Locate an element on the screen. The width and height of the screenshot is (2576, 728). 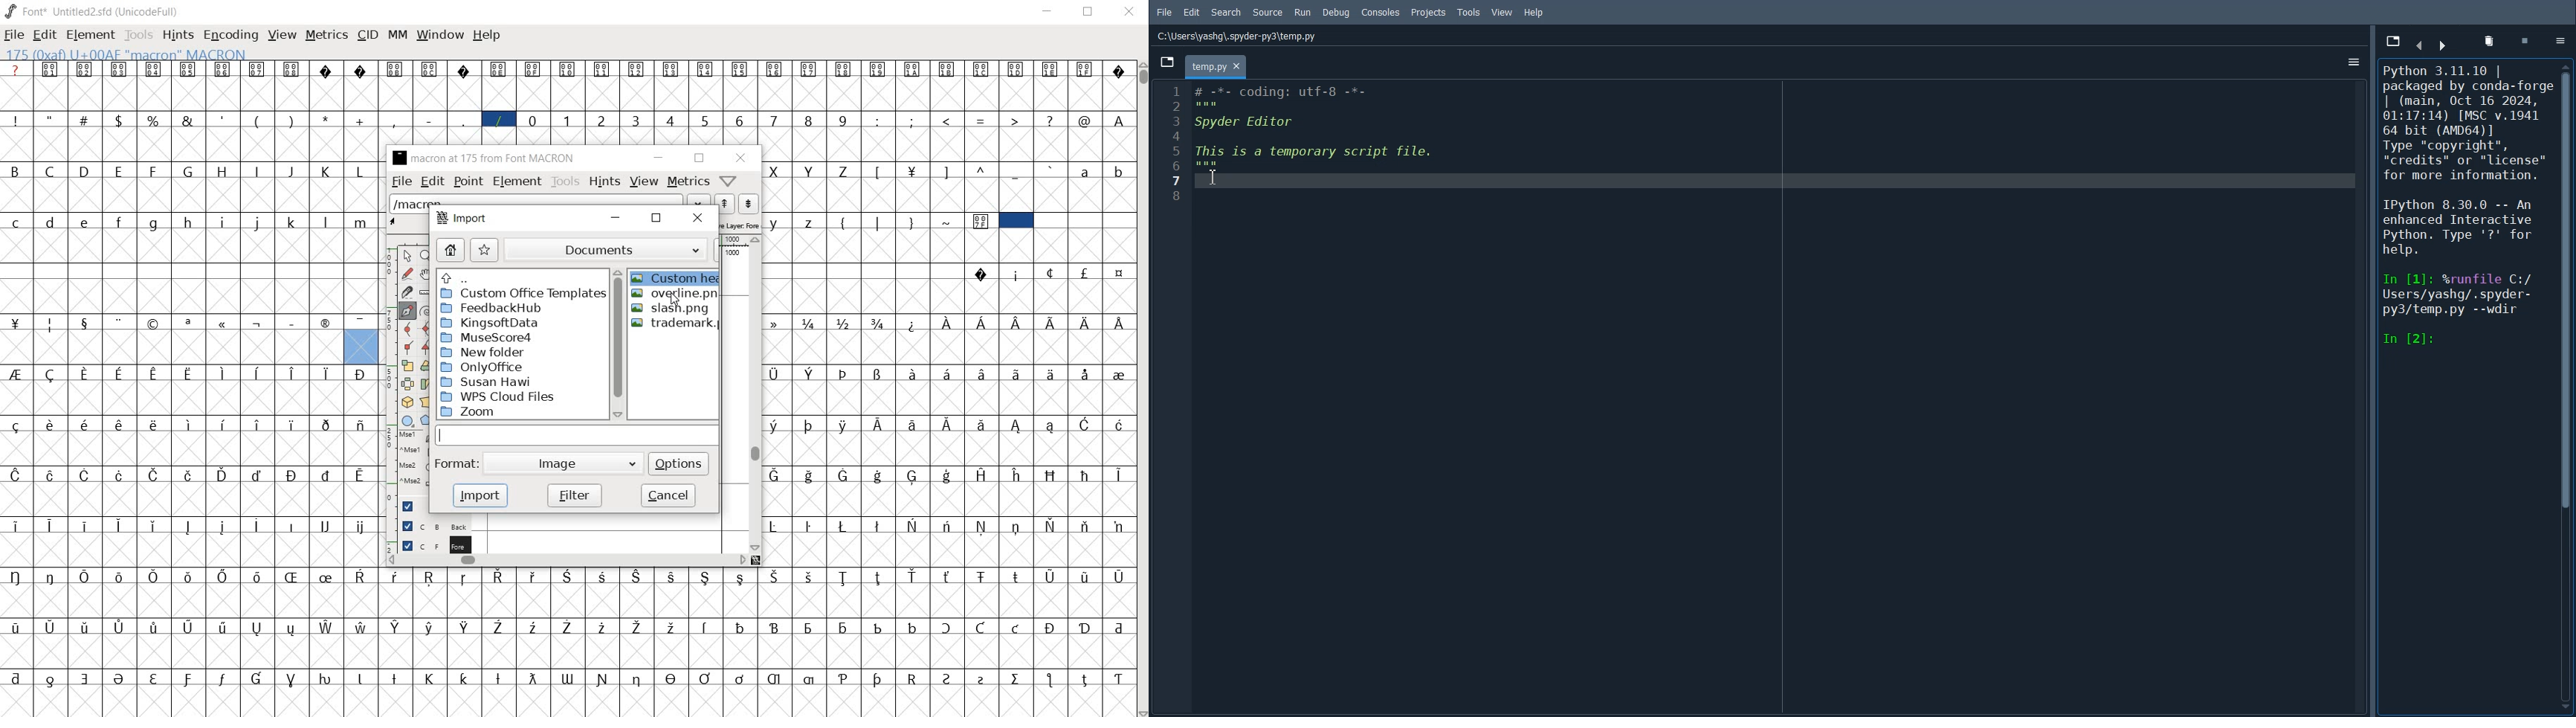
Symbol is located at coordinates (808, 680).